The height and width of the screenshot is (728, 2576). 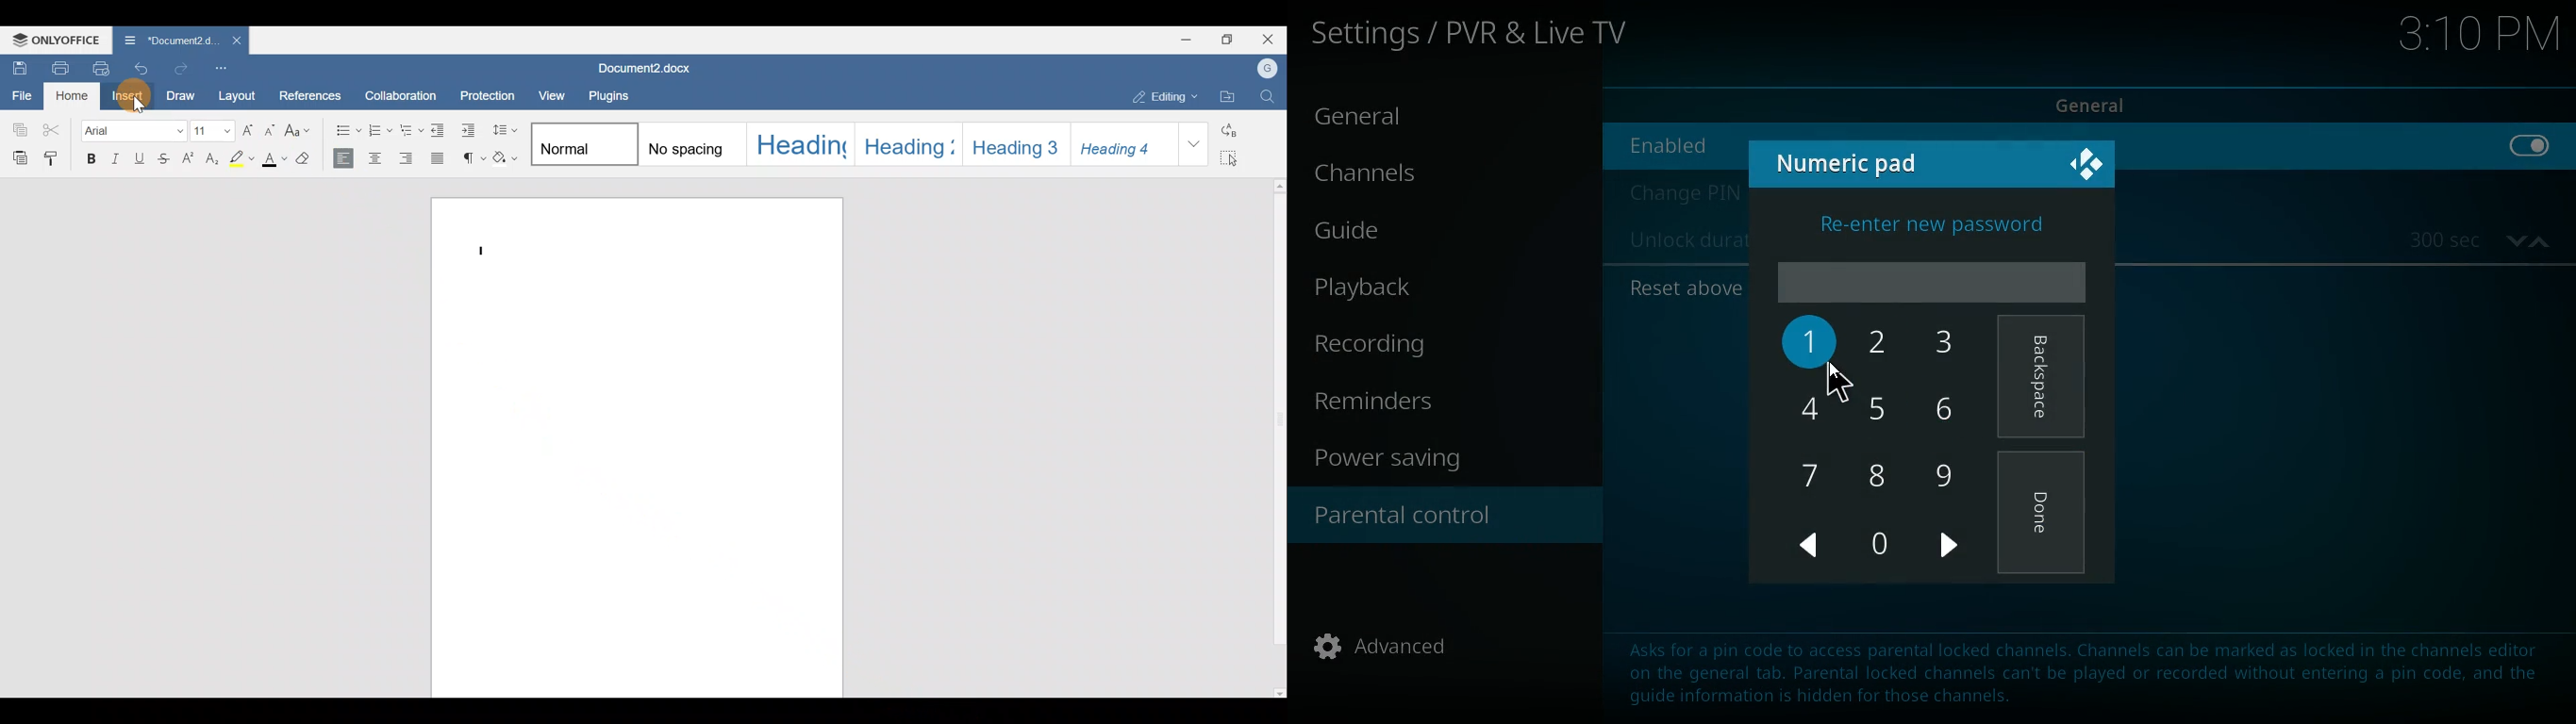 What do you see at coordinates (1811, 546) in the screenshot?
I see `left` at bounding box center [1811, 546].